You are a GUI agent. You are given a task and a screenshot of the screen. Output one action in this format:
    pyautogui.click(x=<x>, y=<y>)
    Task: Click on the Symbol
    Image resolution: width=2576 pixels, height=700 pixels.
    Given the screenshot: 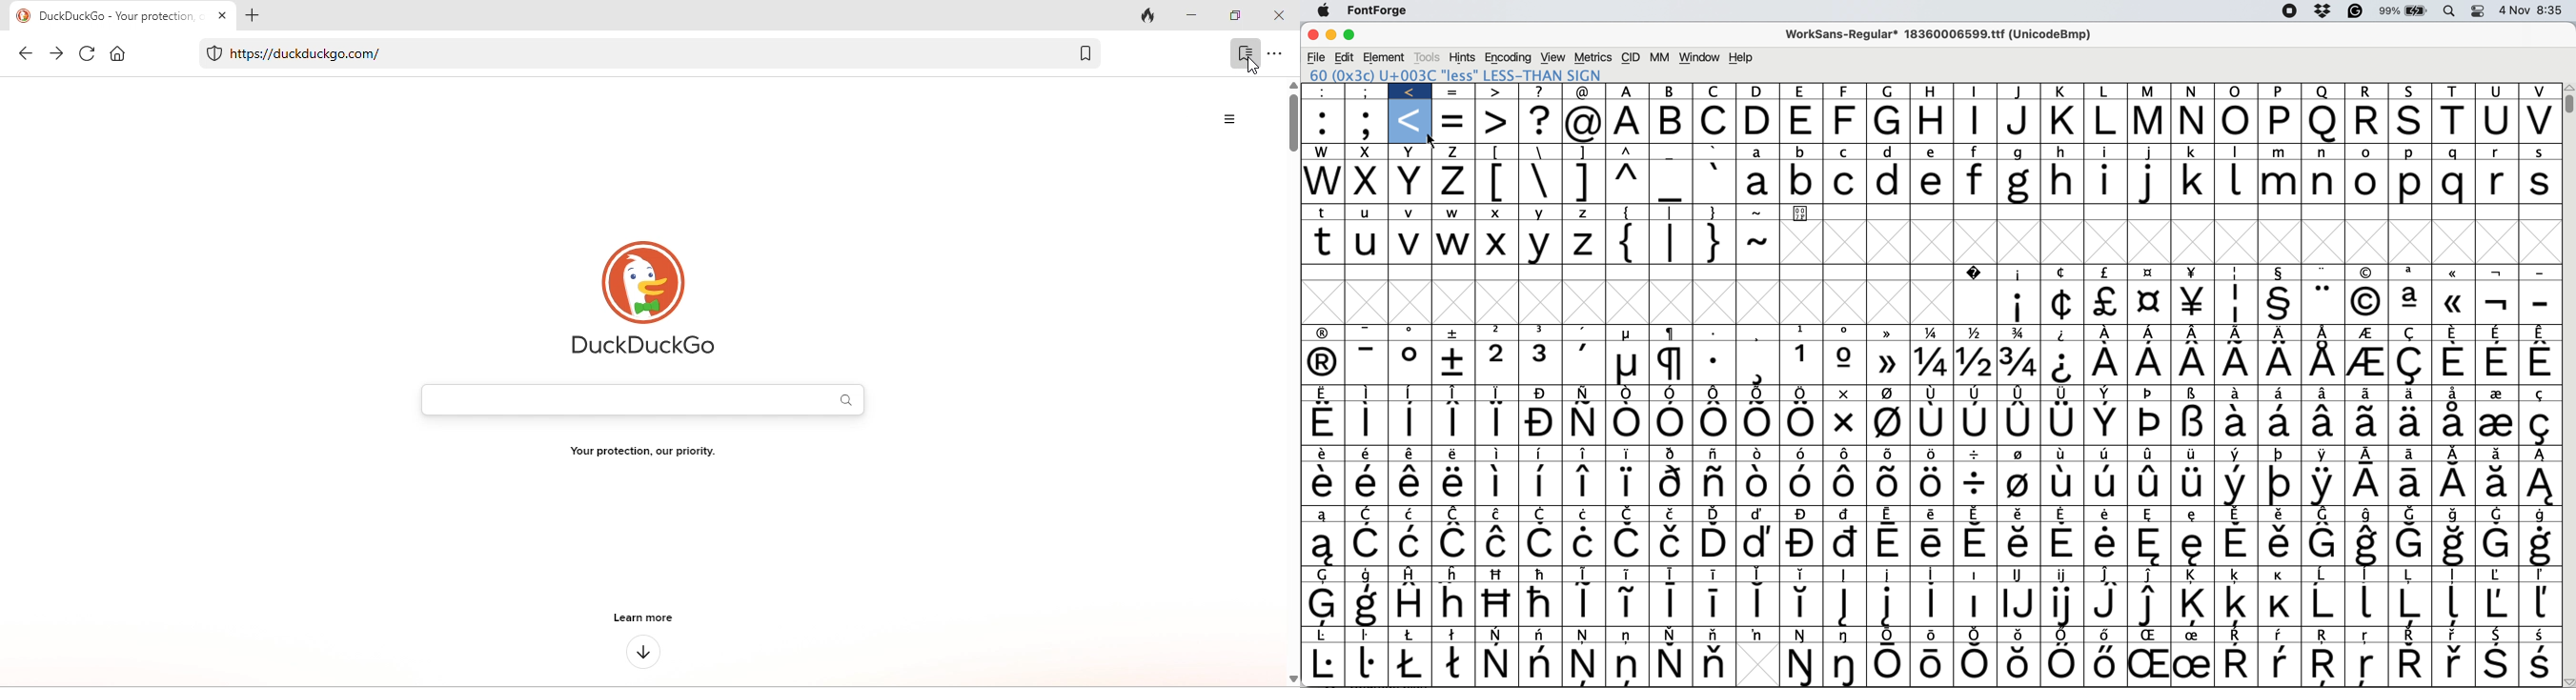 What is the action you would take?
    pyautogui.click(x=2019, y=574)
    